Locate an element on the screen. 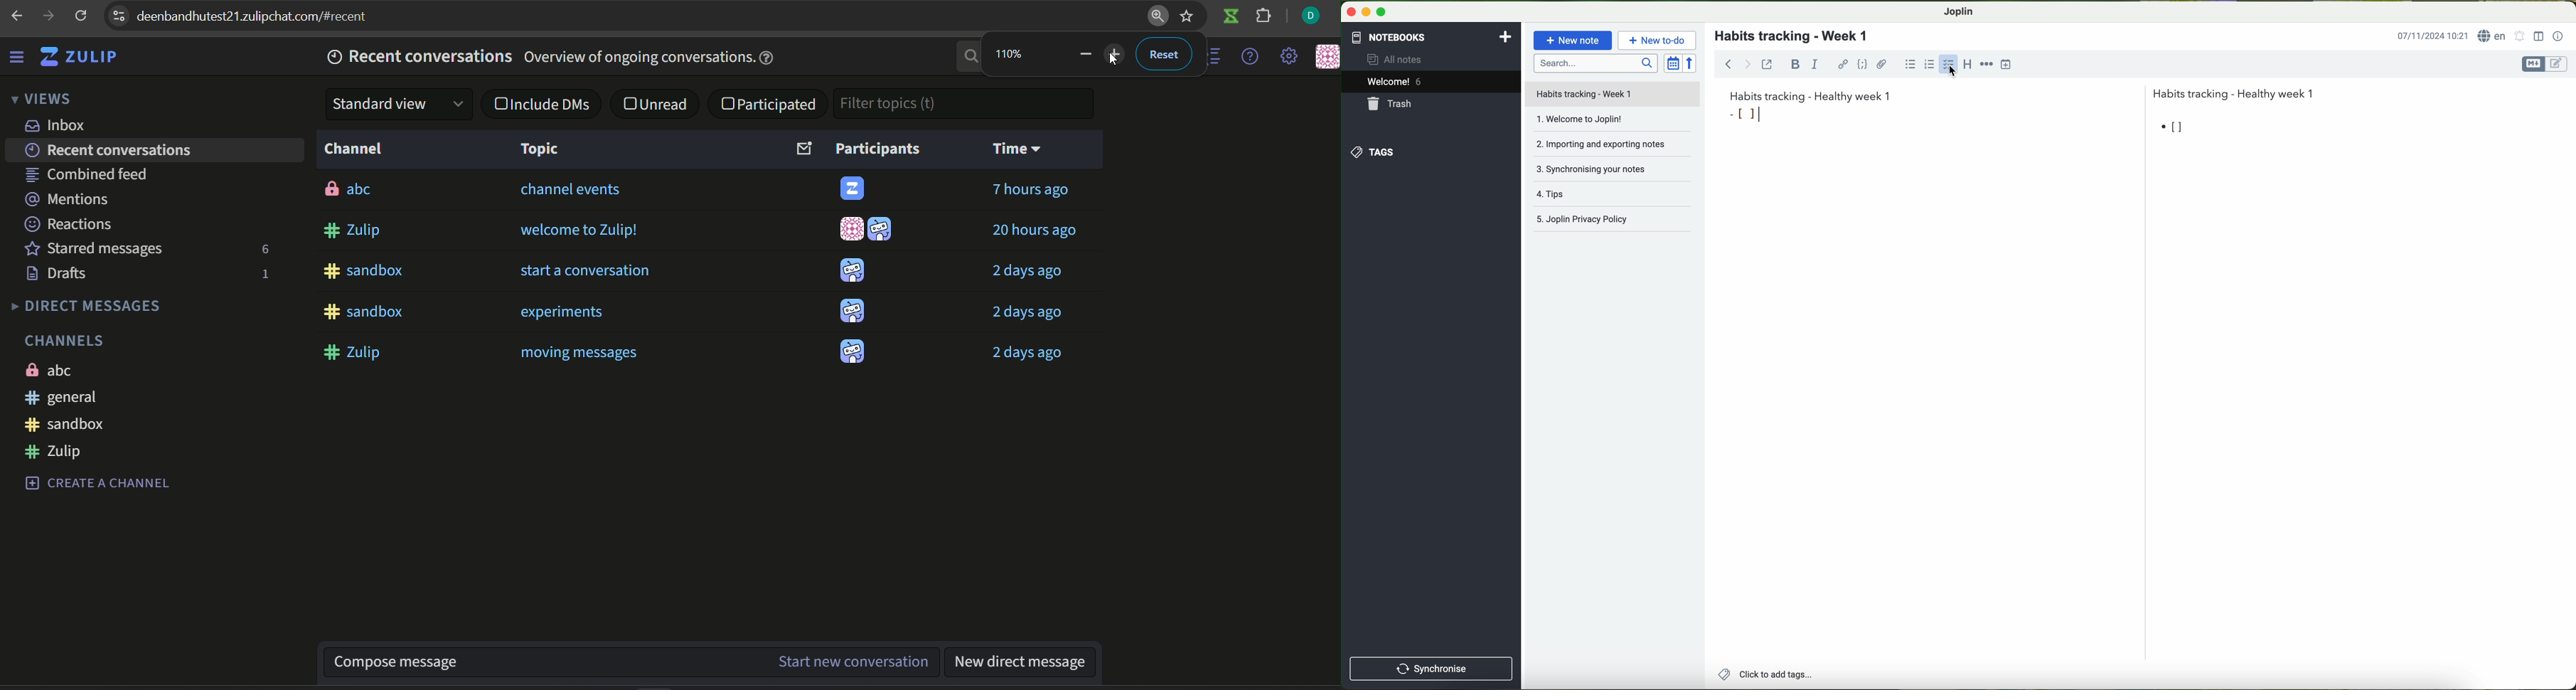 The width and height of the screenshot is (2576, 700). new direct message is located at coordinates (1022, 661).